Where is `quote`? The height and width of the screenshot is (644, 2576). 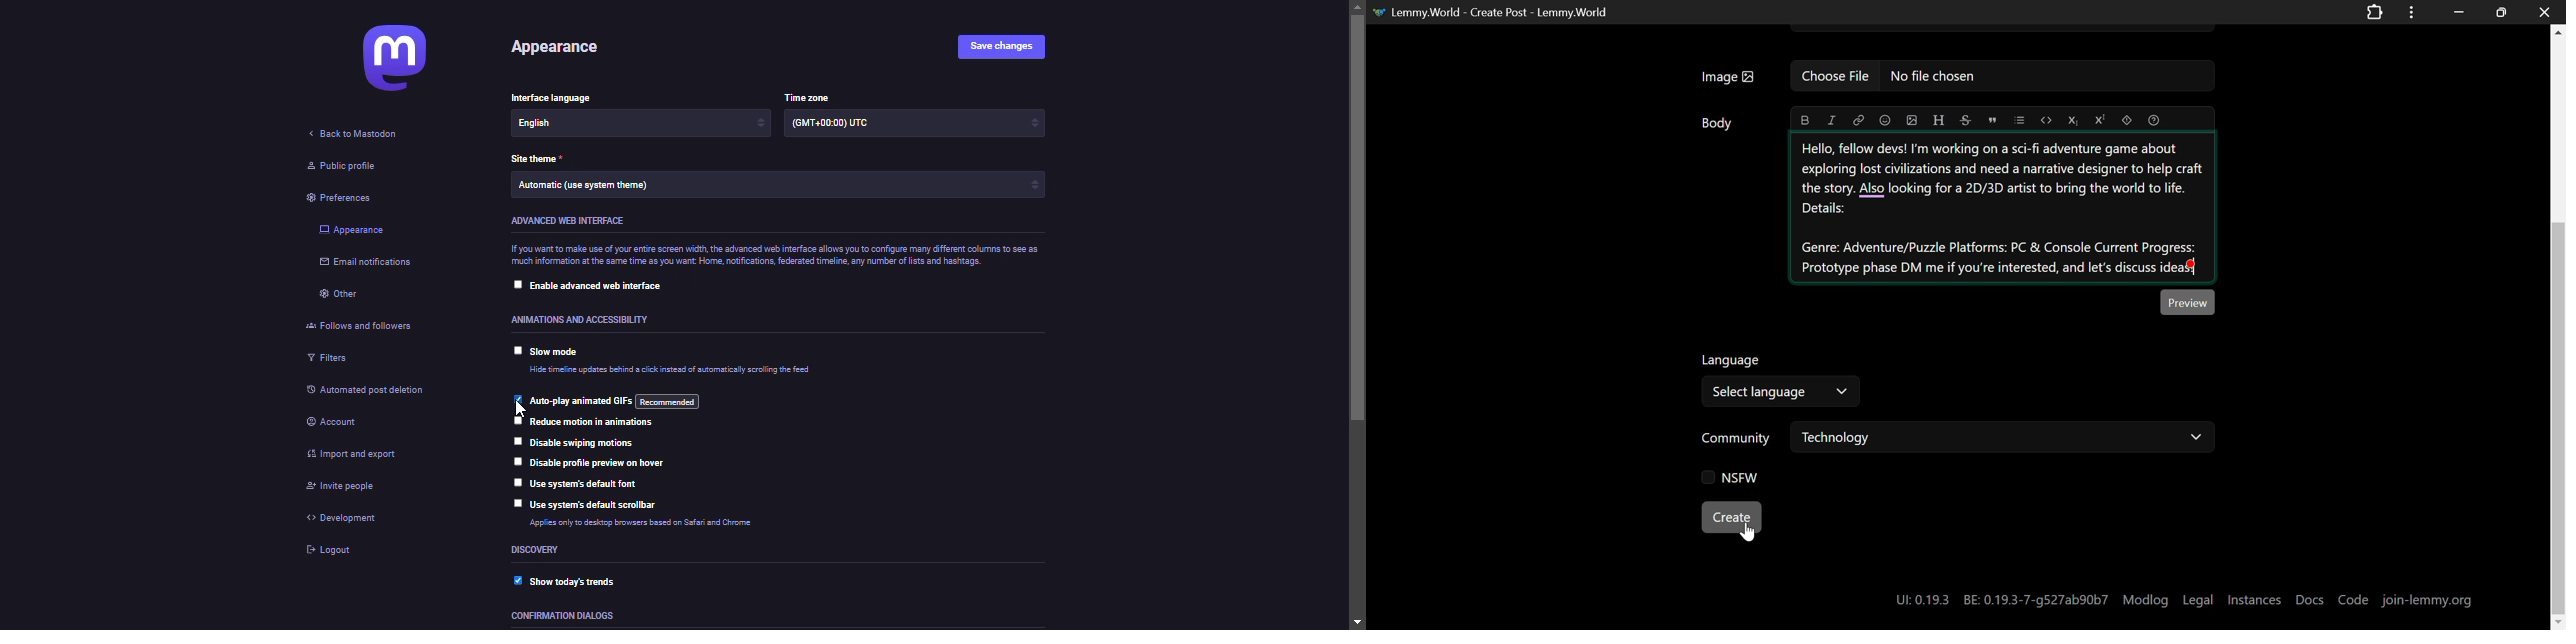 quote is located at coordinates (1991, 119).